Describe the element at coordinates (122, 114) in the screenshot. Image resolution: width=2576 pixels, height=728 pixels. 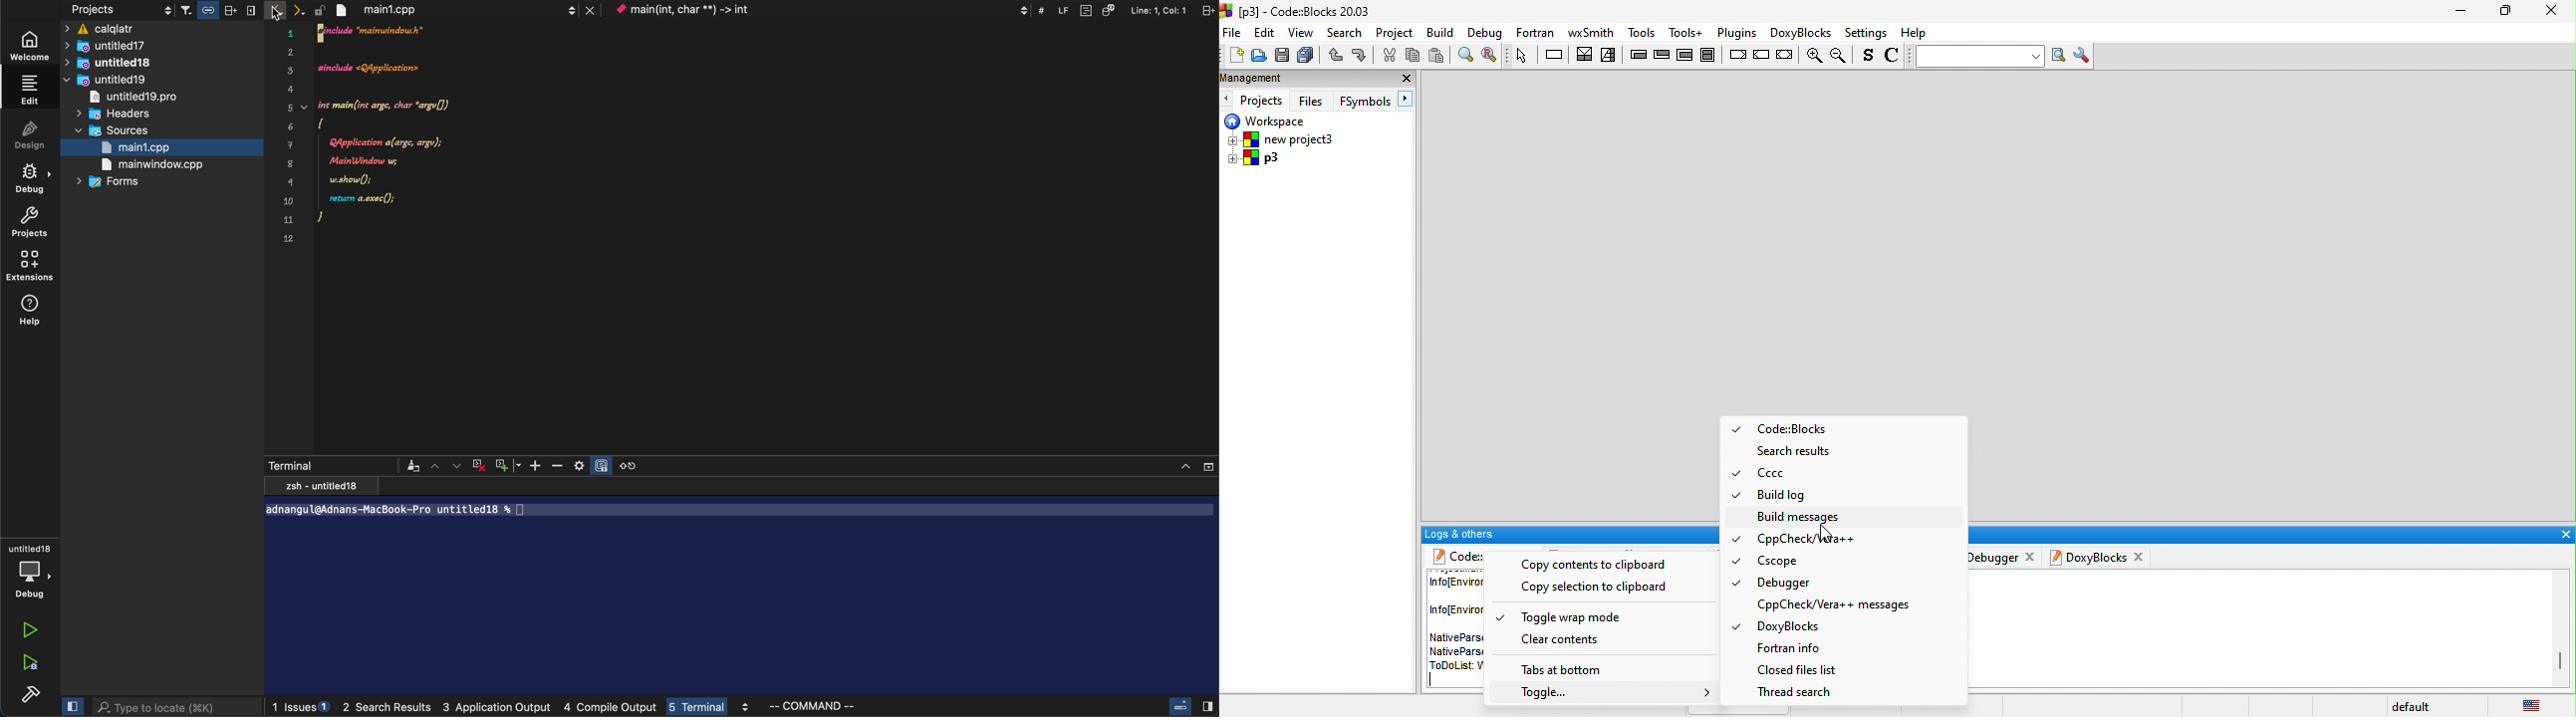
I see `headers` at that location.